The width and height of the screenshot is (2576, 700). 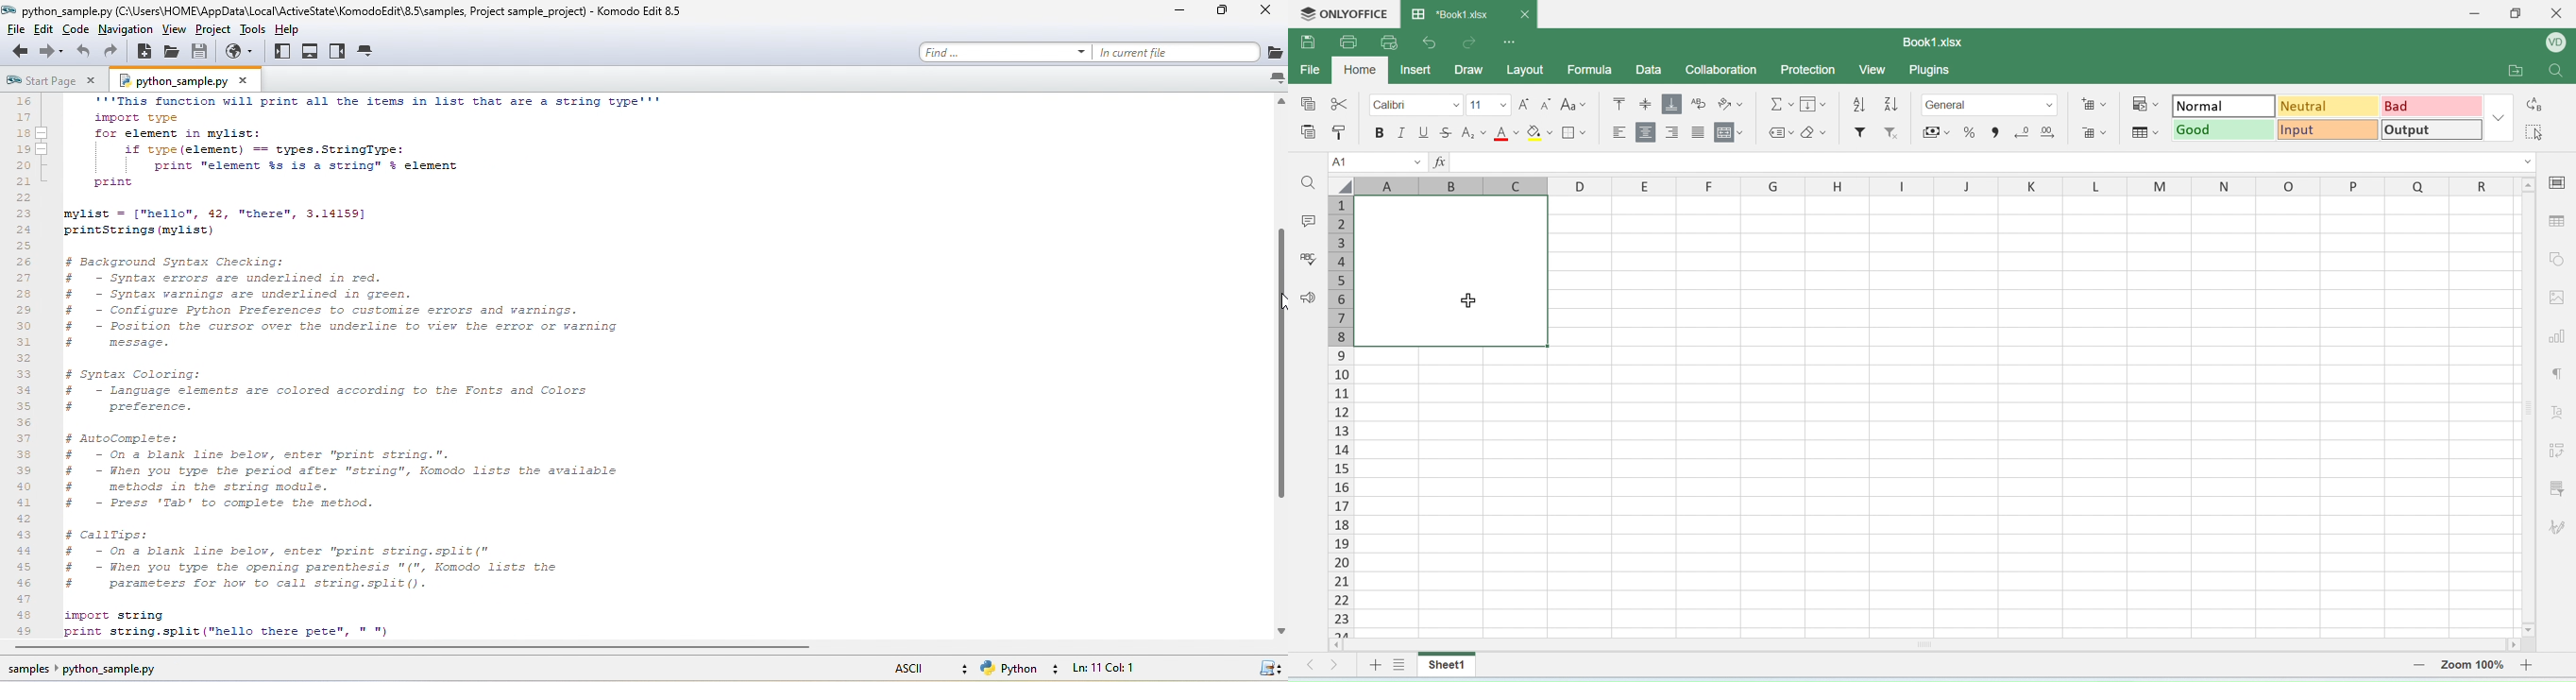 I want to click on mo, so click(x=1621, y=105).